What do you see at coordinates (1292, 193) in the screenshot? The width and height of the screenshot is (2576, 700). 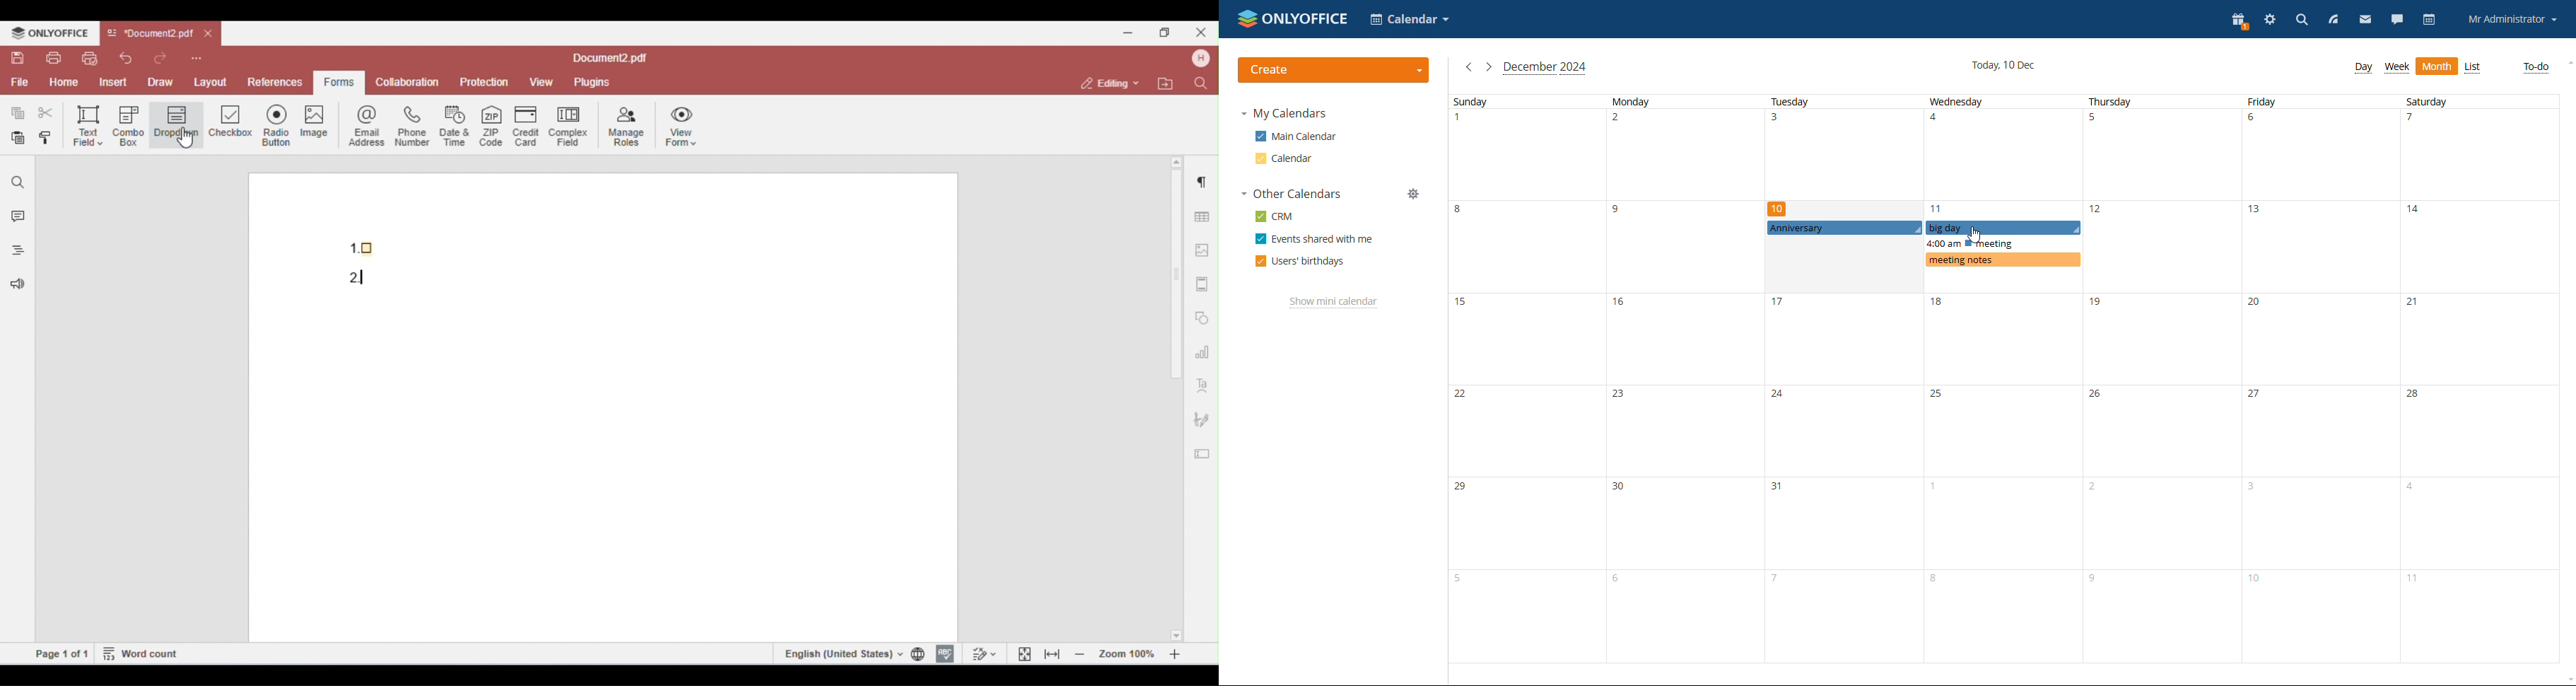 I see `other calendars` at bounding box center [1292, 193].